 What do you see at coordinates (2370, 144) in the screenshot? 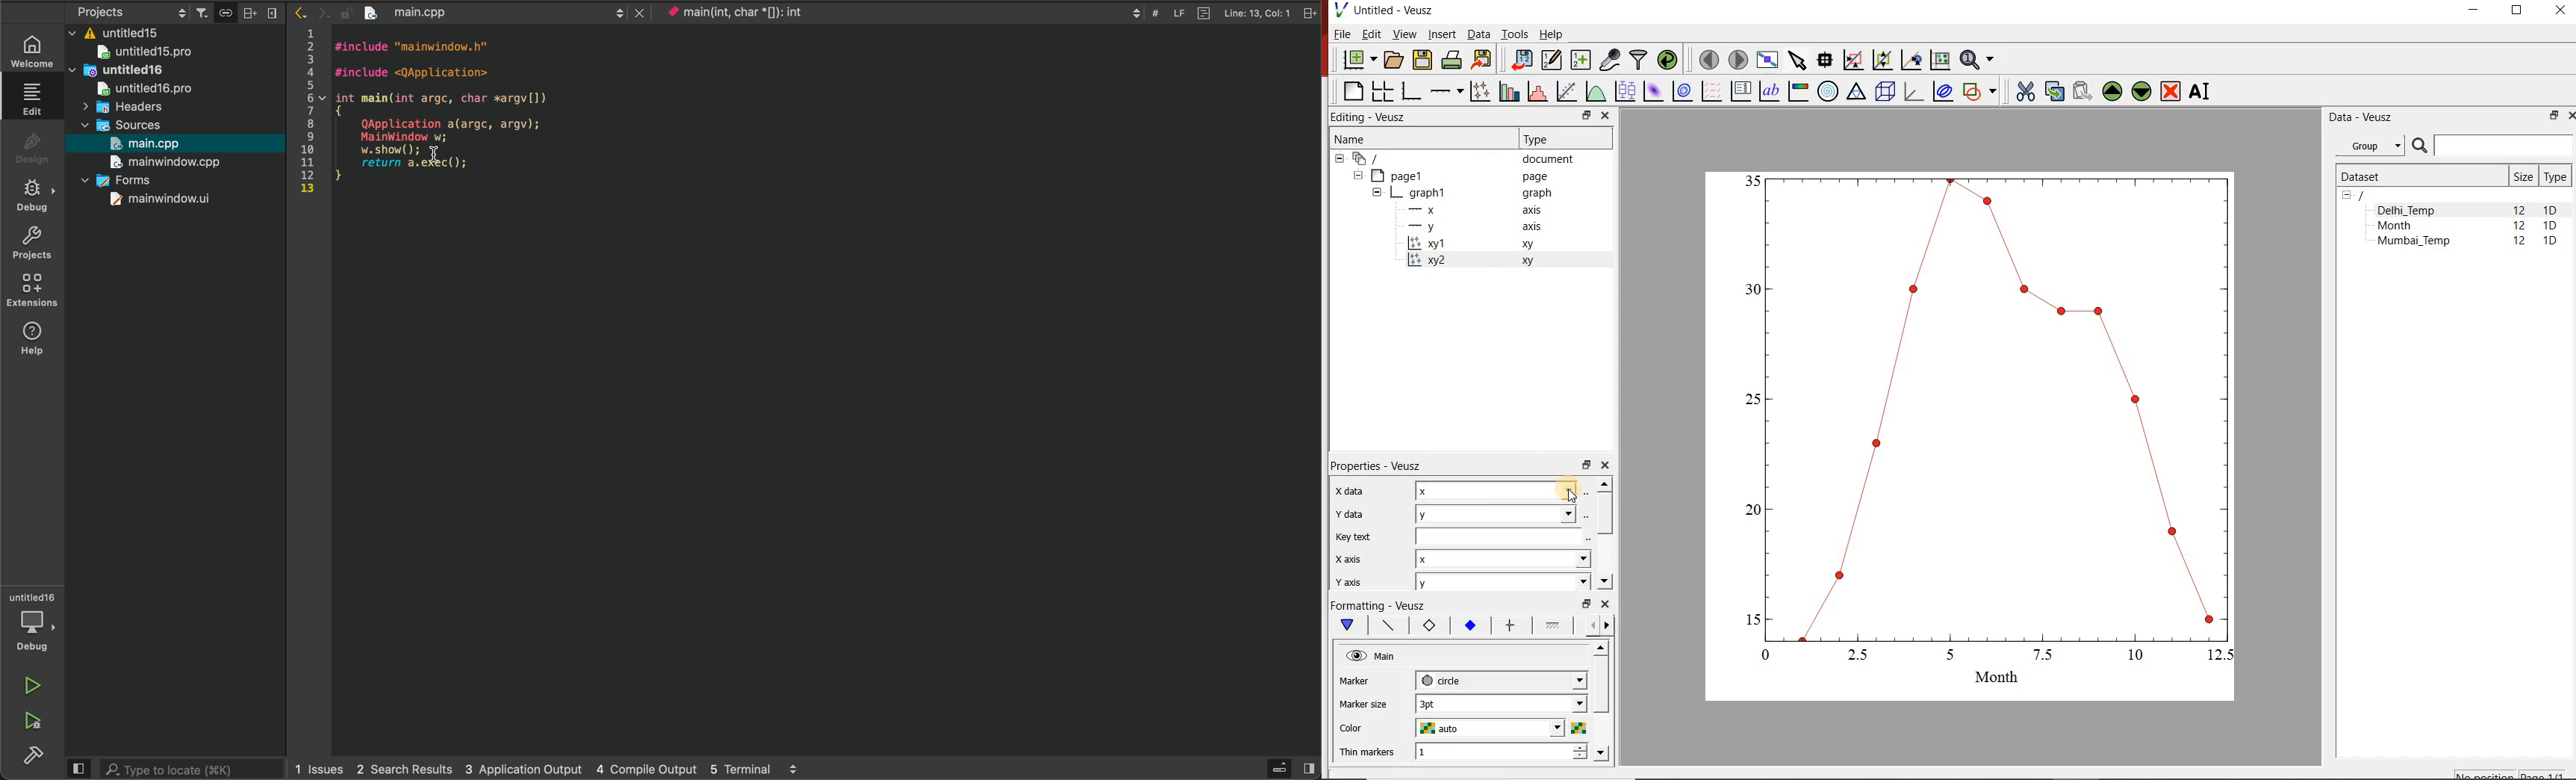
I see `Group` at bounding box center [2370, 144].